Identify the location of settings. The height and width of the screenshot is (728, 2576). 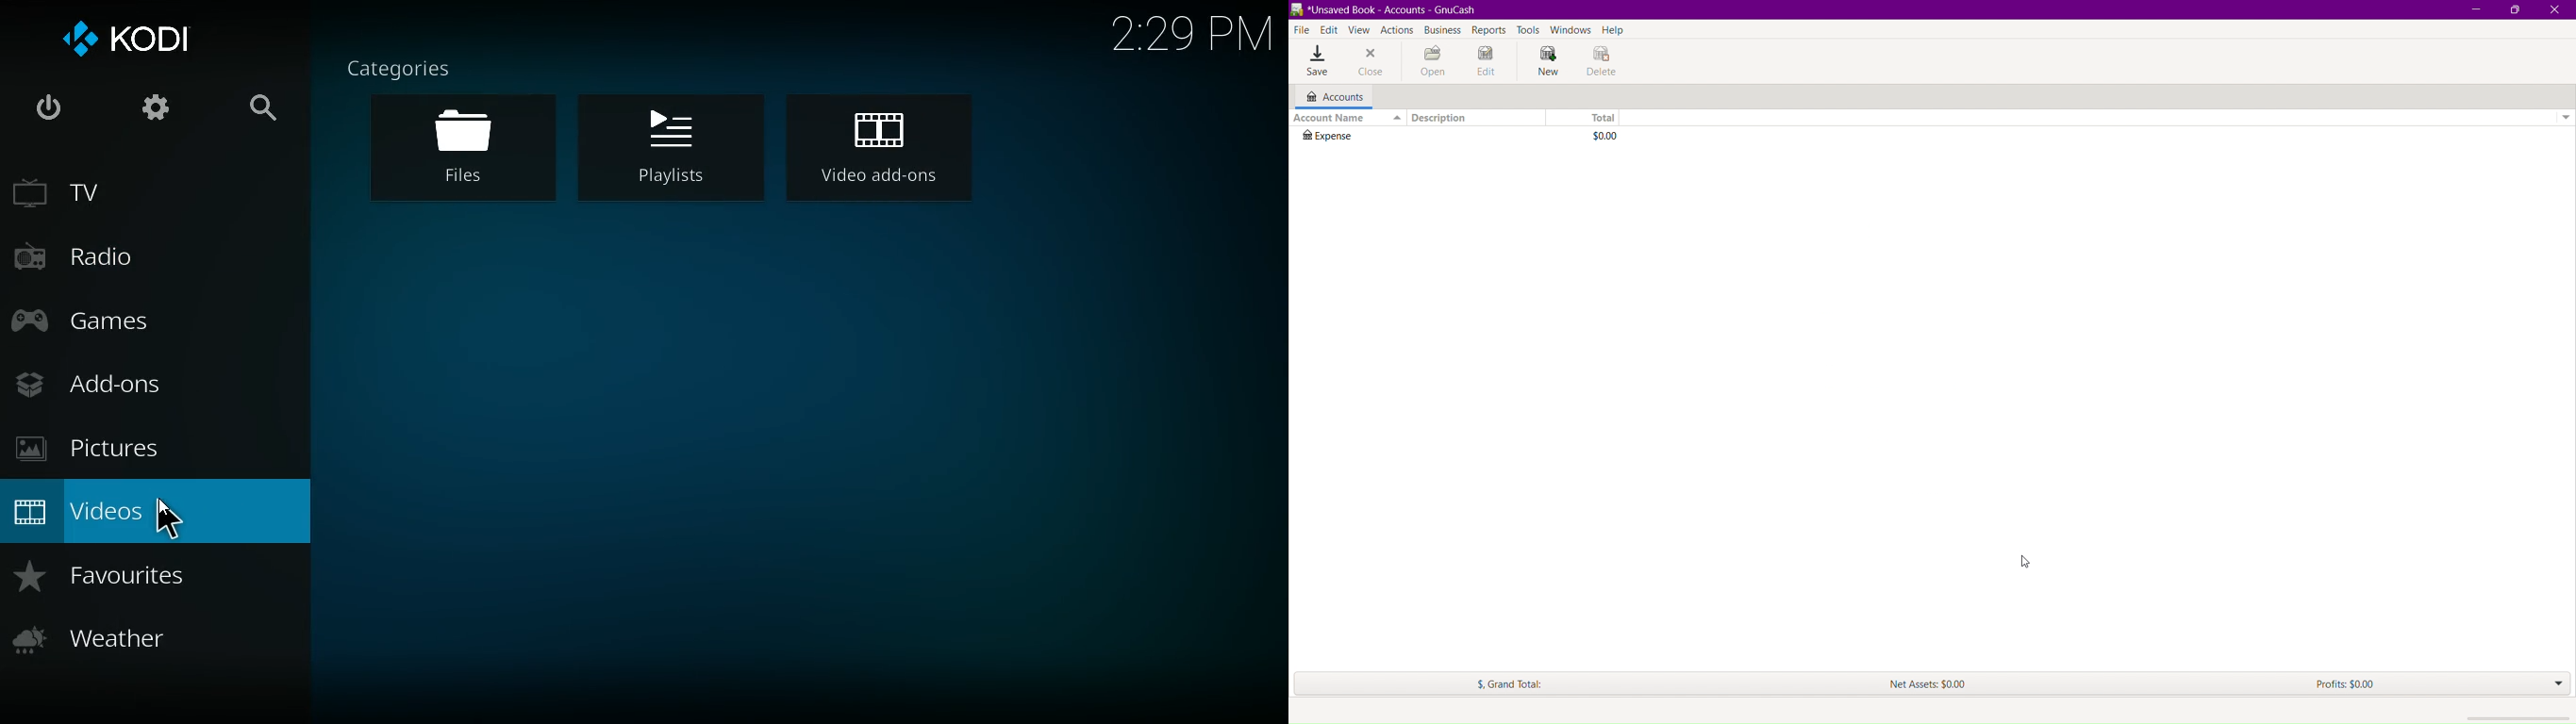
(147, 112).